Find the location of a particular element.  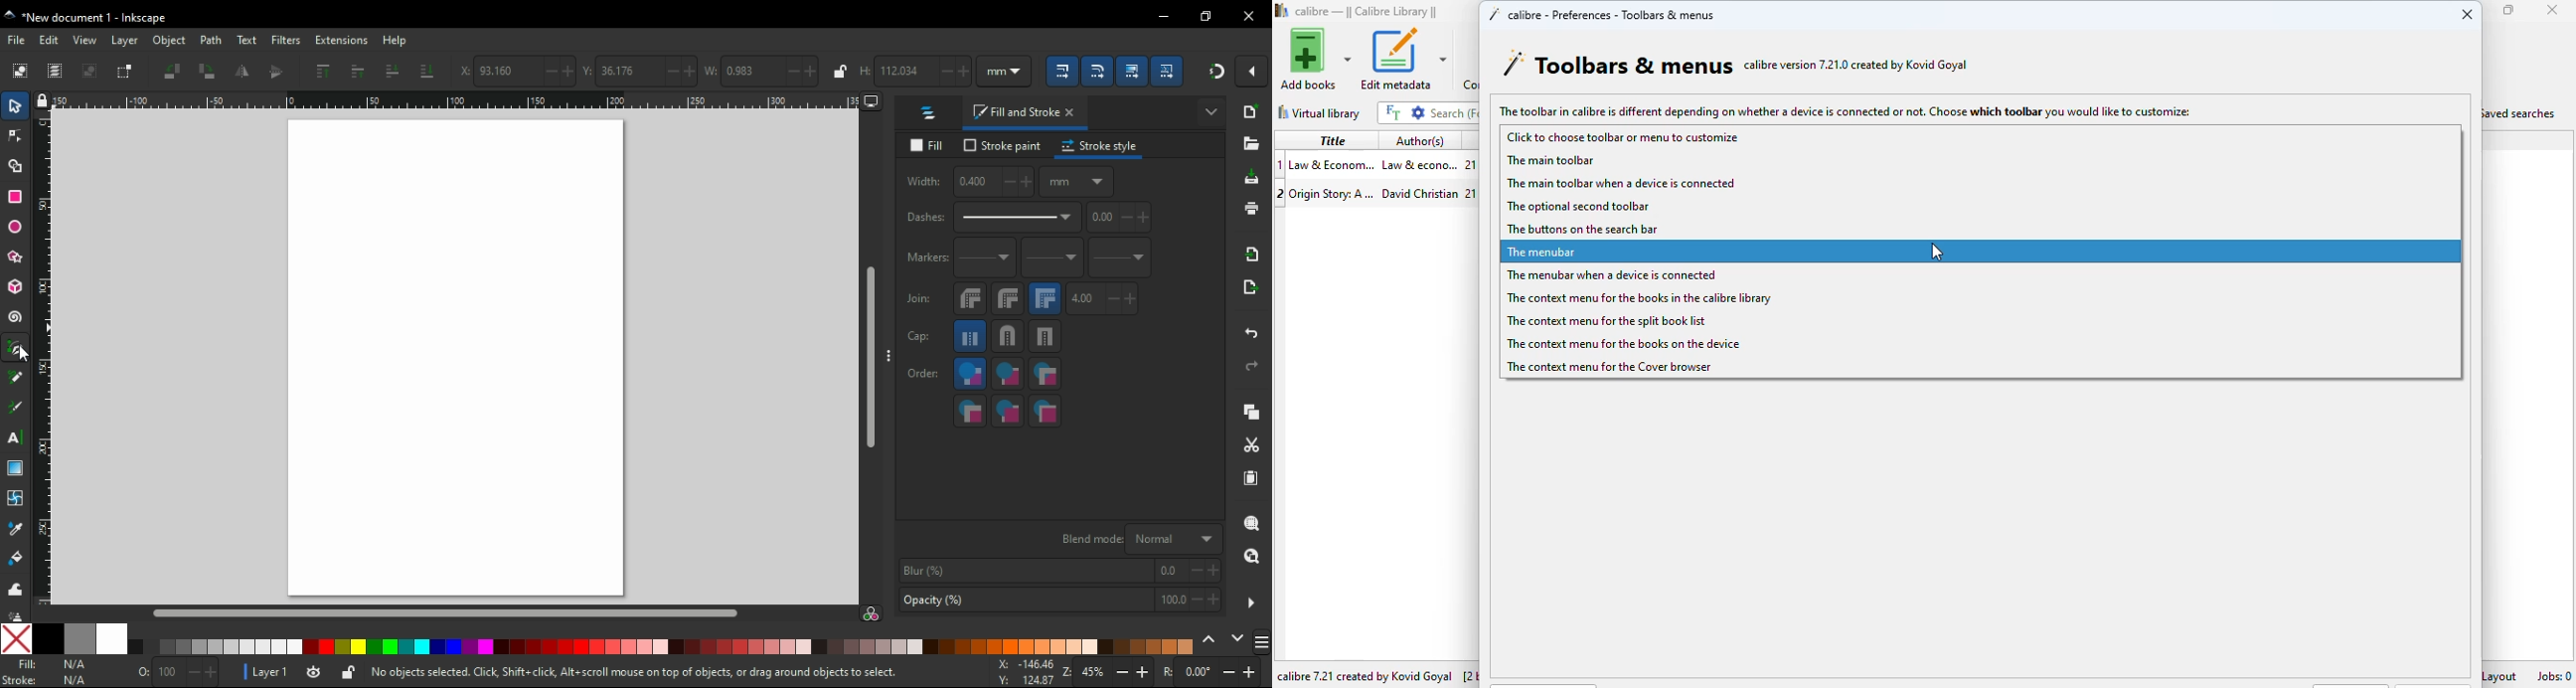

maximize is located at coordinates (2510, 10).